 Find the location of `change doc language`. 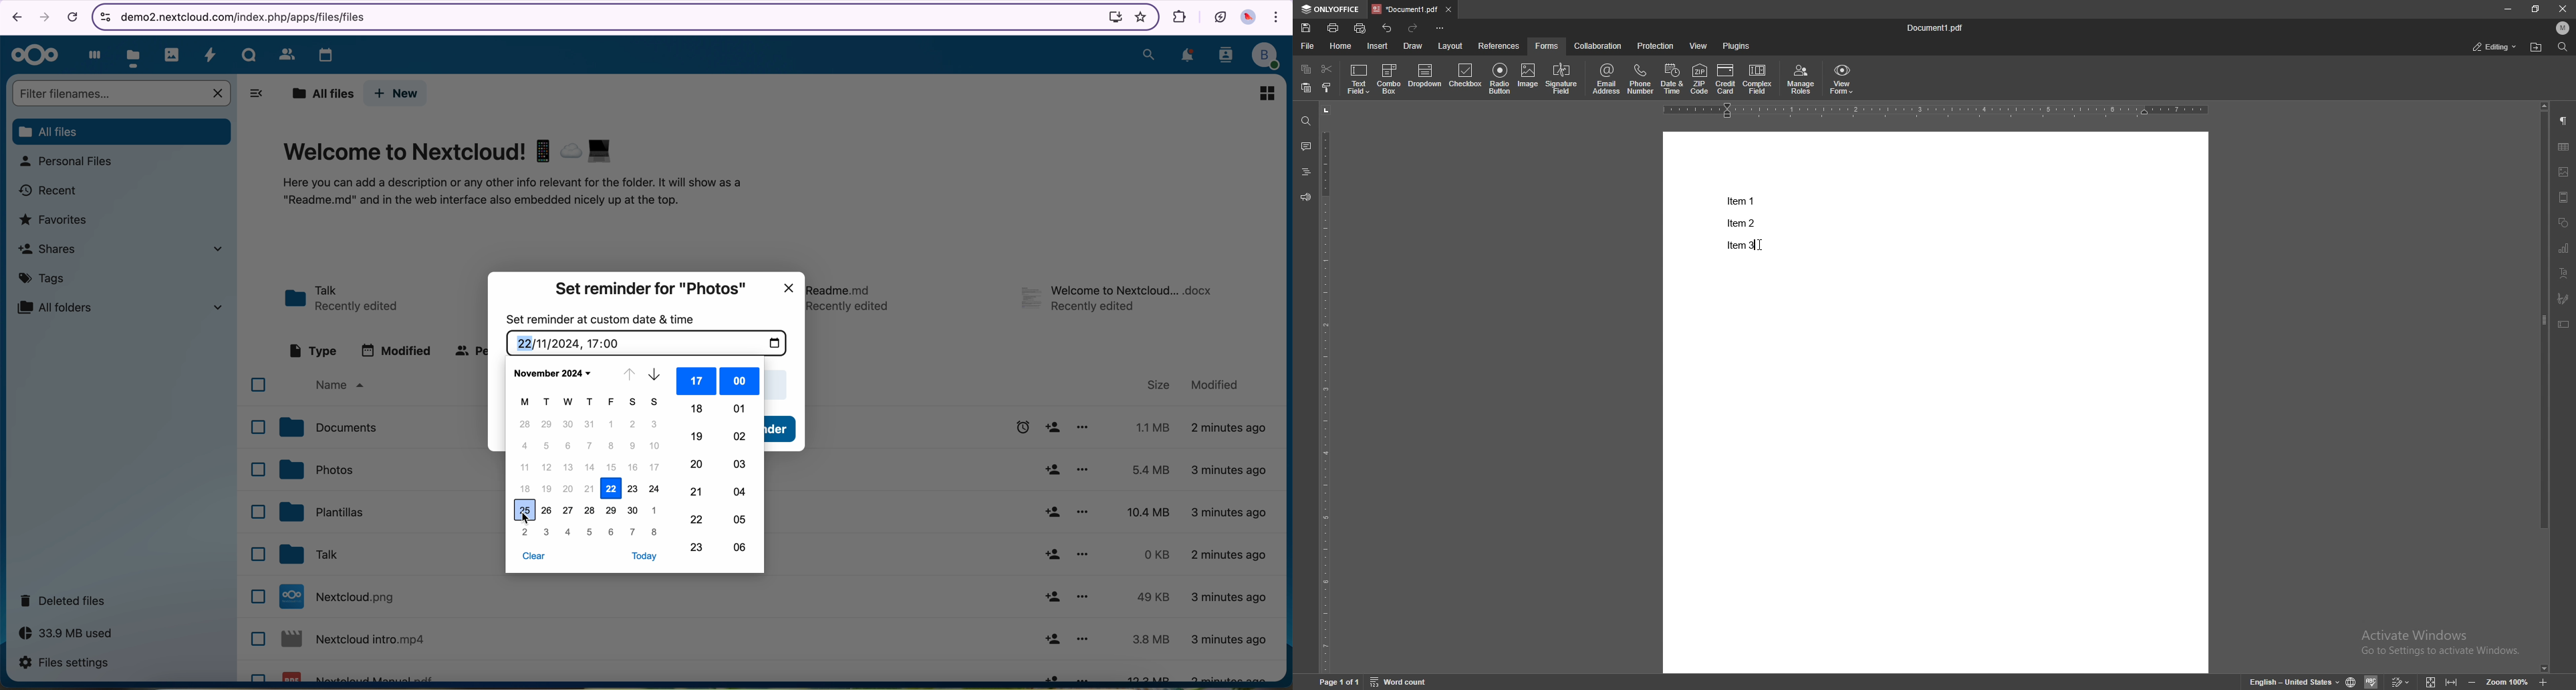

change doc language is located at coordinates (2351, 680).